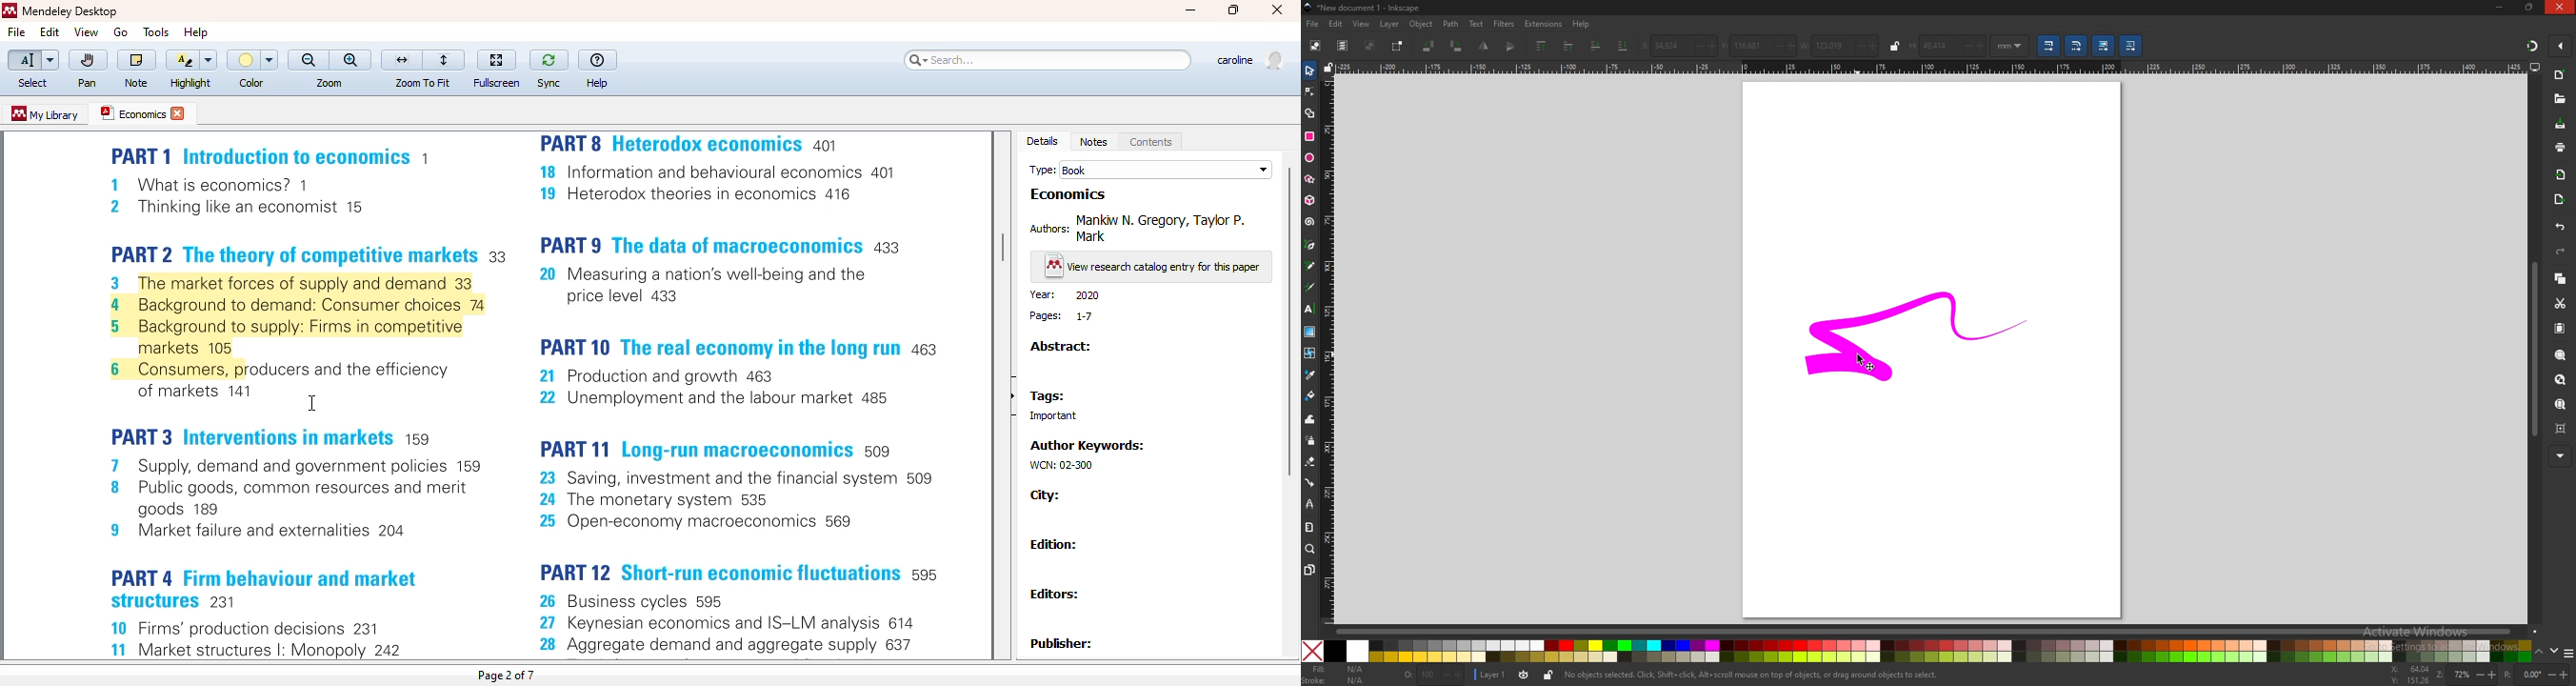 This screenshot has width=2576, height=700. What do you see at coordinates (496, 60) in the screenshot?
I see `fullscreen` at bounding box center [496, 60].